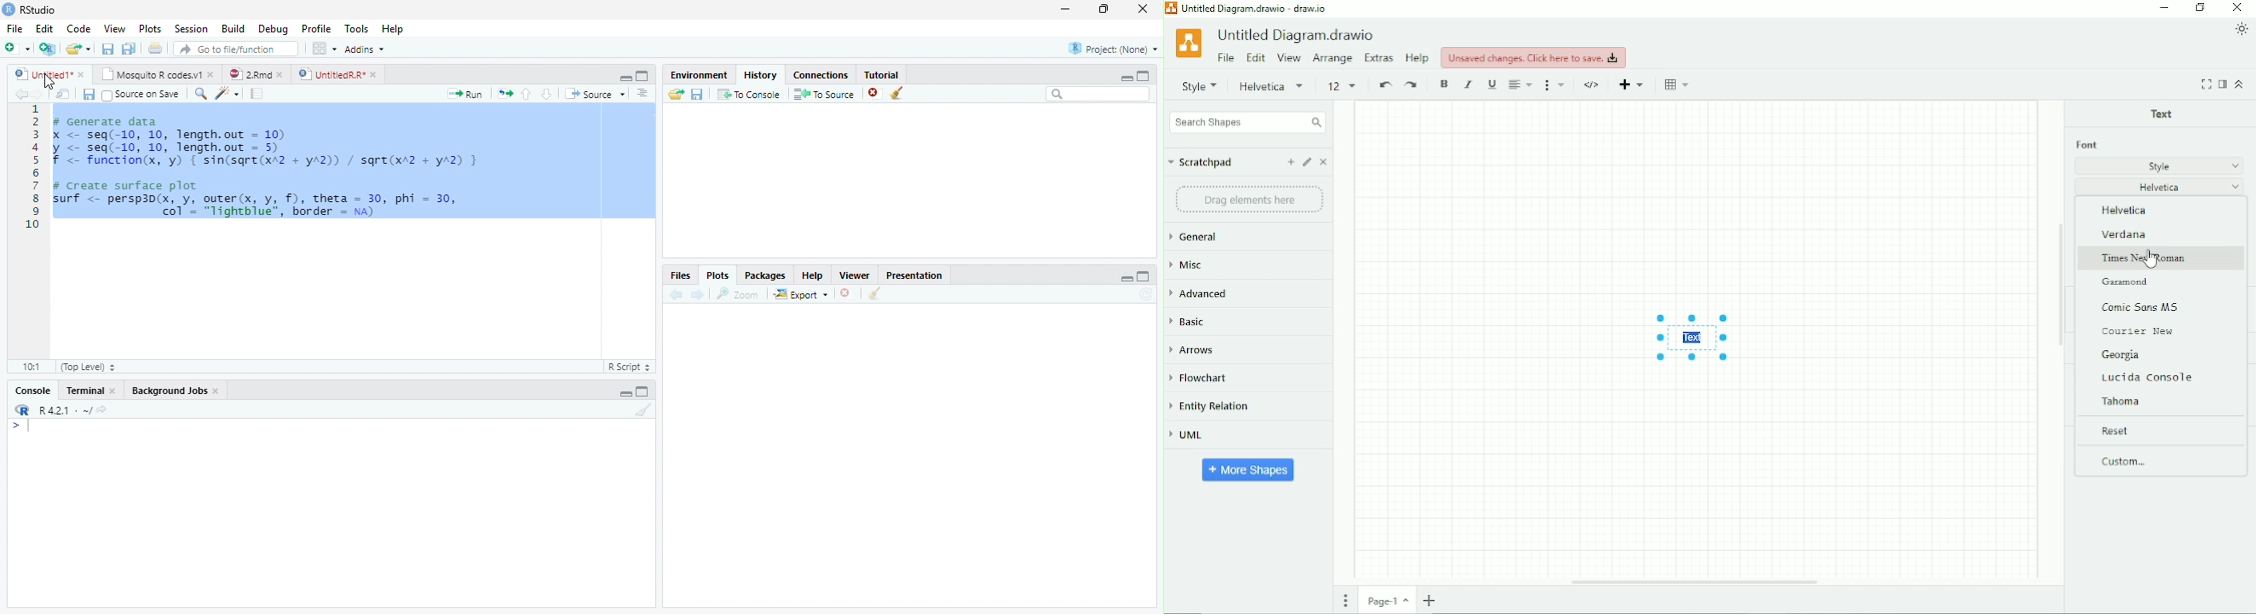 This screenshot has height=616, width=2268. What do you see at coordinates (464, 94) in the screenshot?
I see `Run` at bounding box center [464, 94].